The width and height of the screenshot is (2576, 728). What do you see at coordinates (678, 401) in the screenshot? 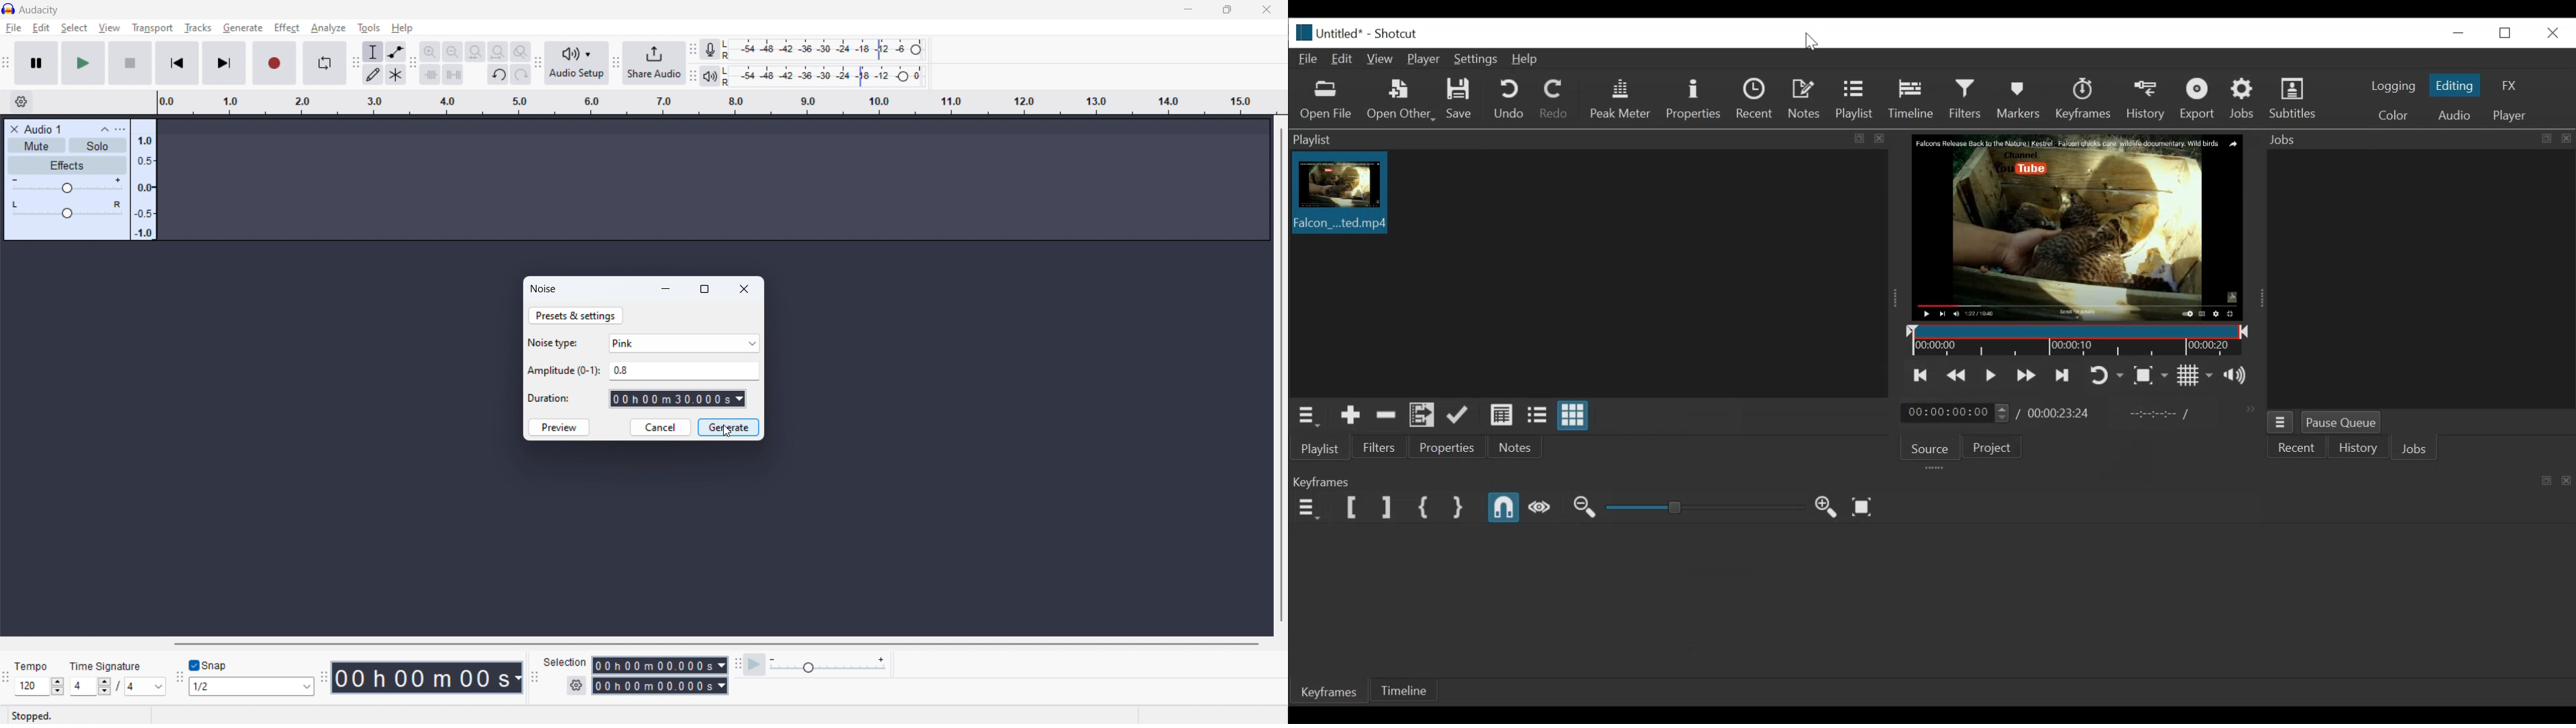
I see `set duration` at bounding box center [678, 401].